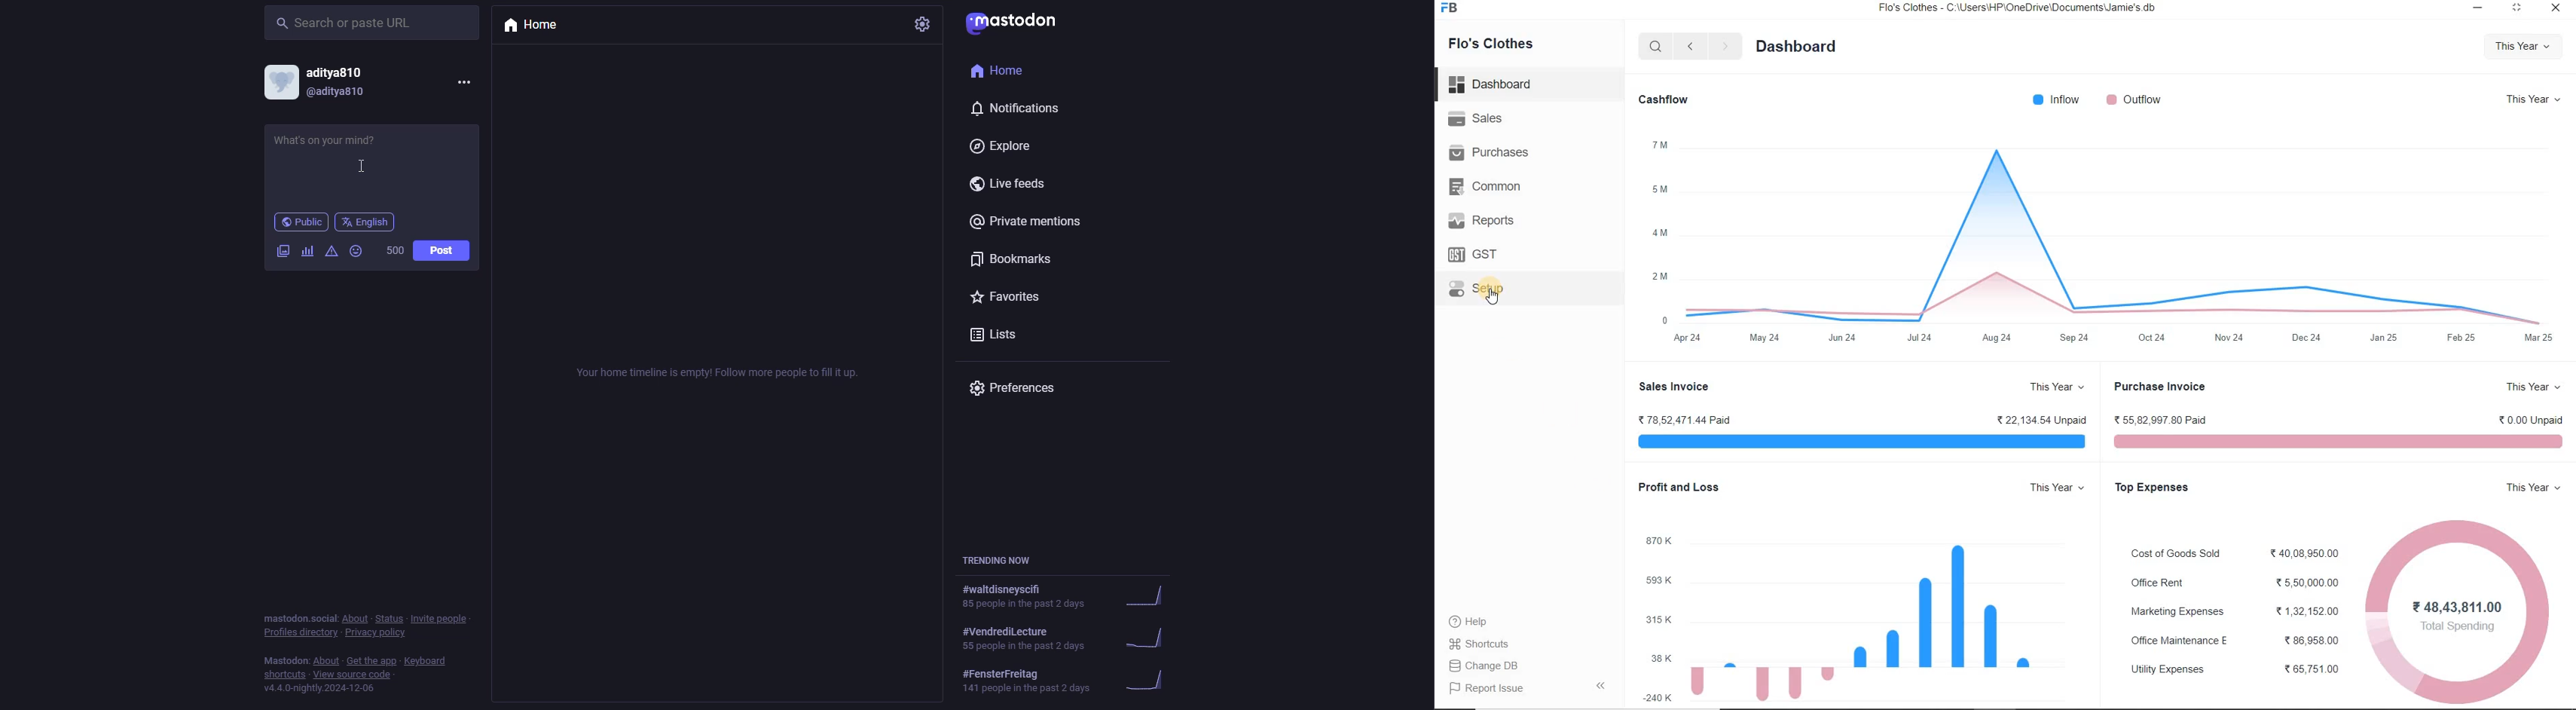  I want to click on Jan 25, so click(2382, 338).